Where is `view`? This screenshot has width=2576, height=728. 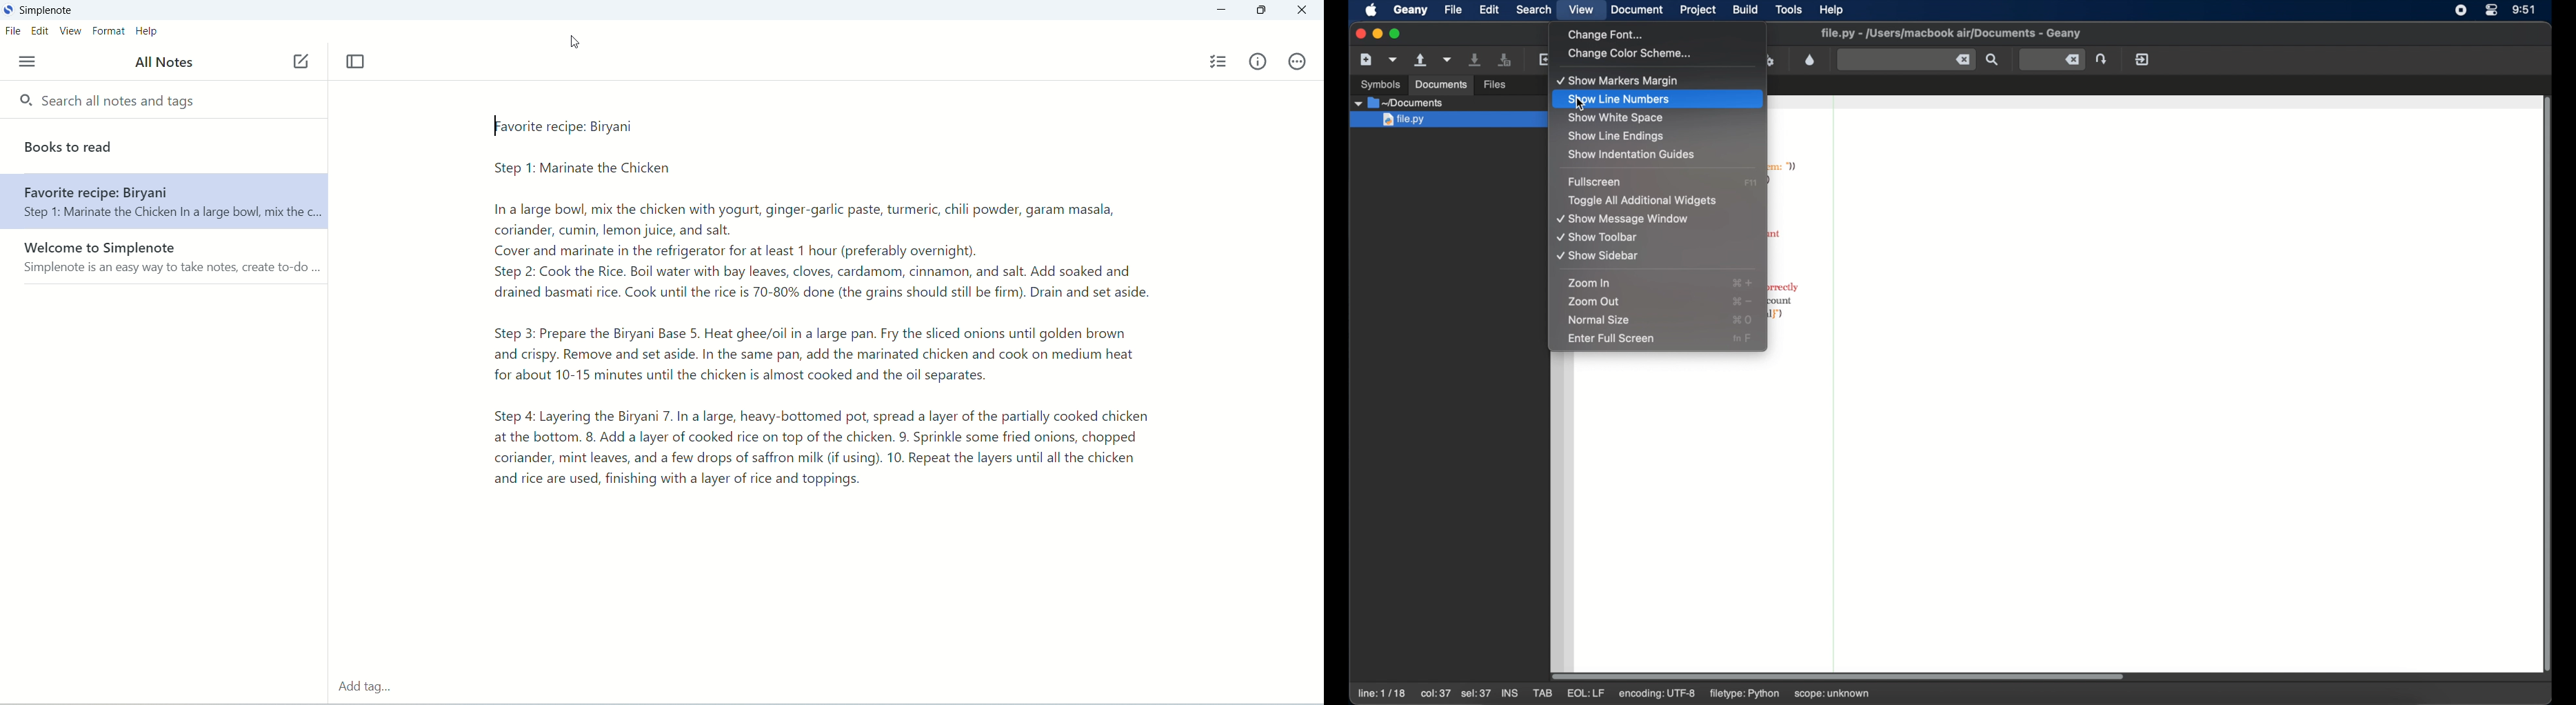
view is located at coordinates (70, 31).